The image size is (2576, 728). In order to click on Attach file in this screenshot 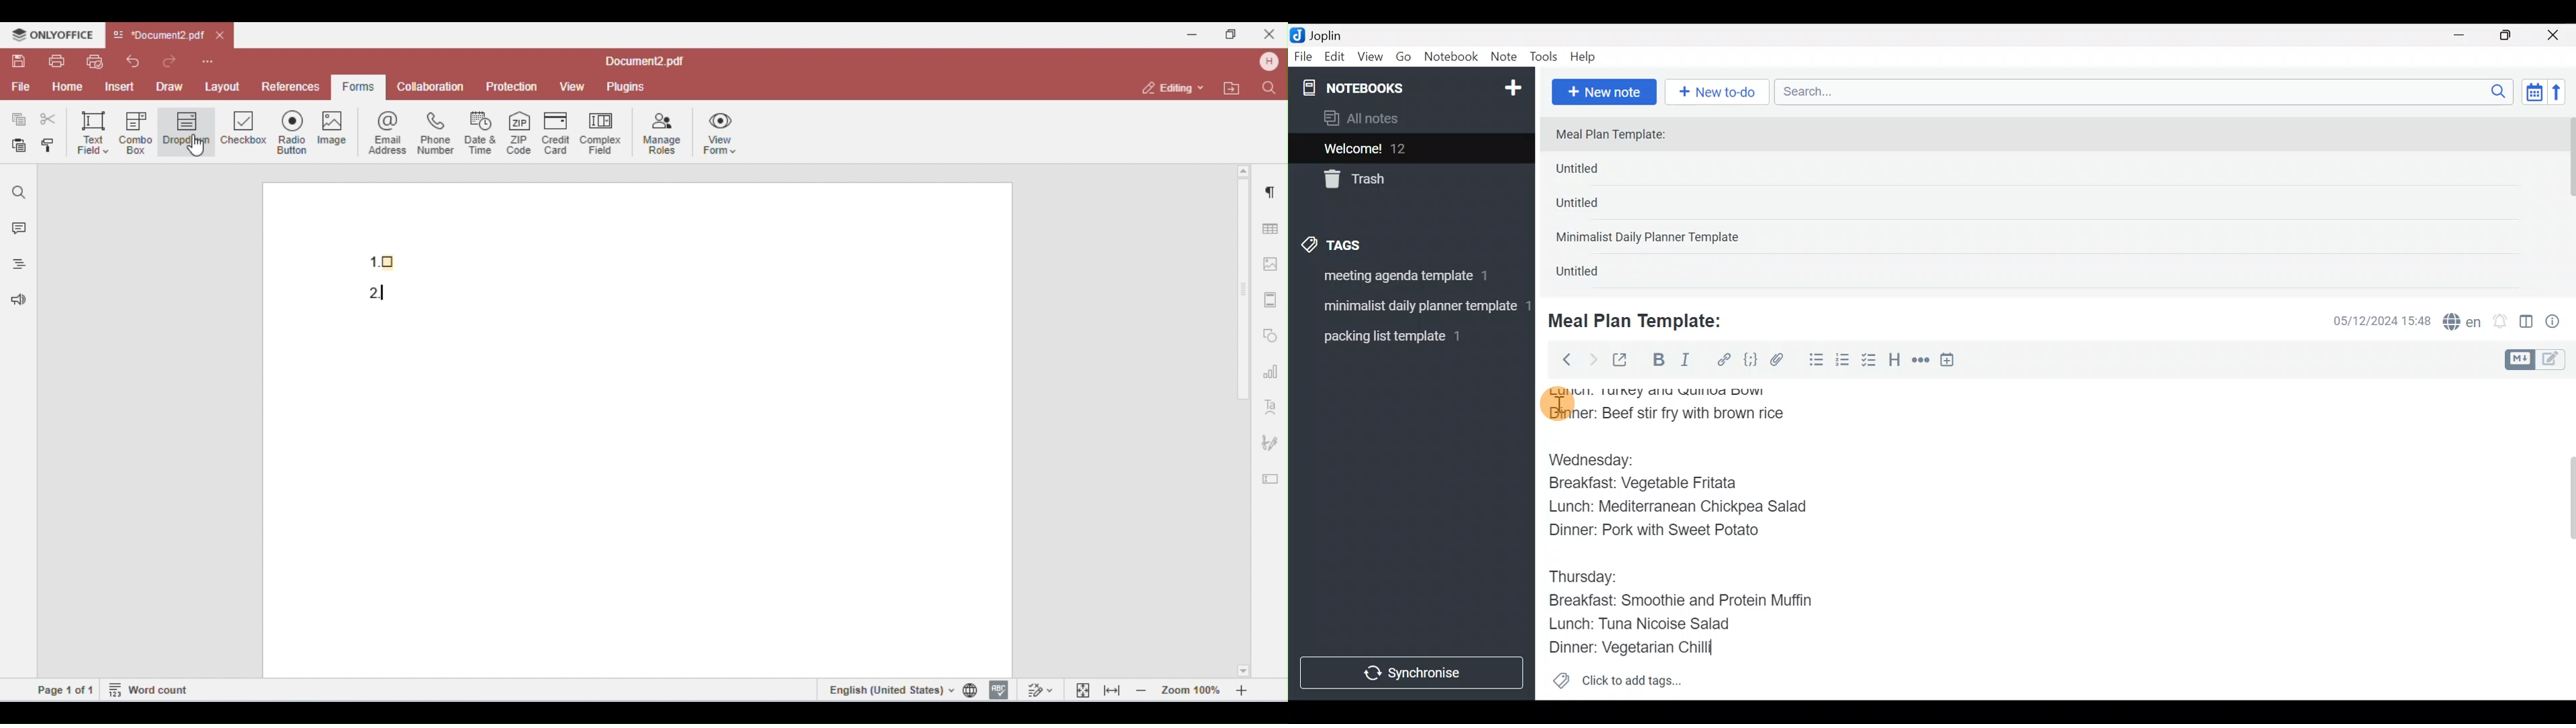, I will do `click(1781, 361)`.